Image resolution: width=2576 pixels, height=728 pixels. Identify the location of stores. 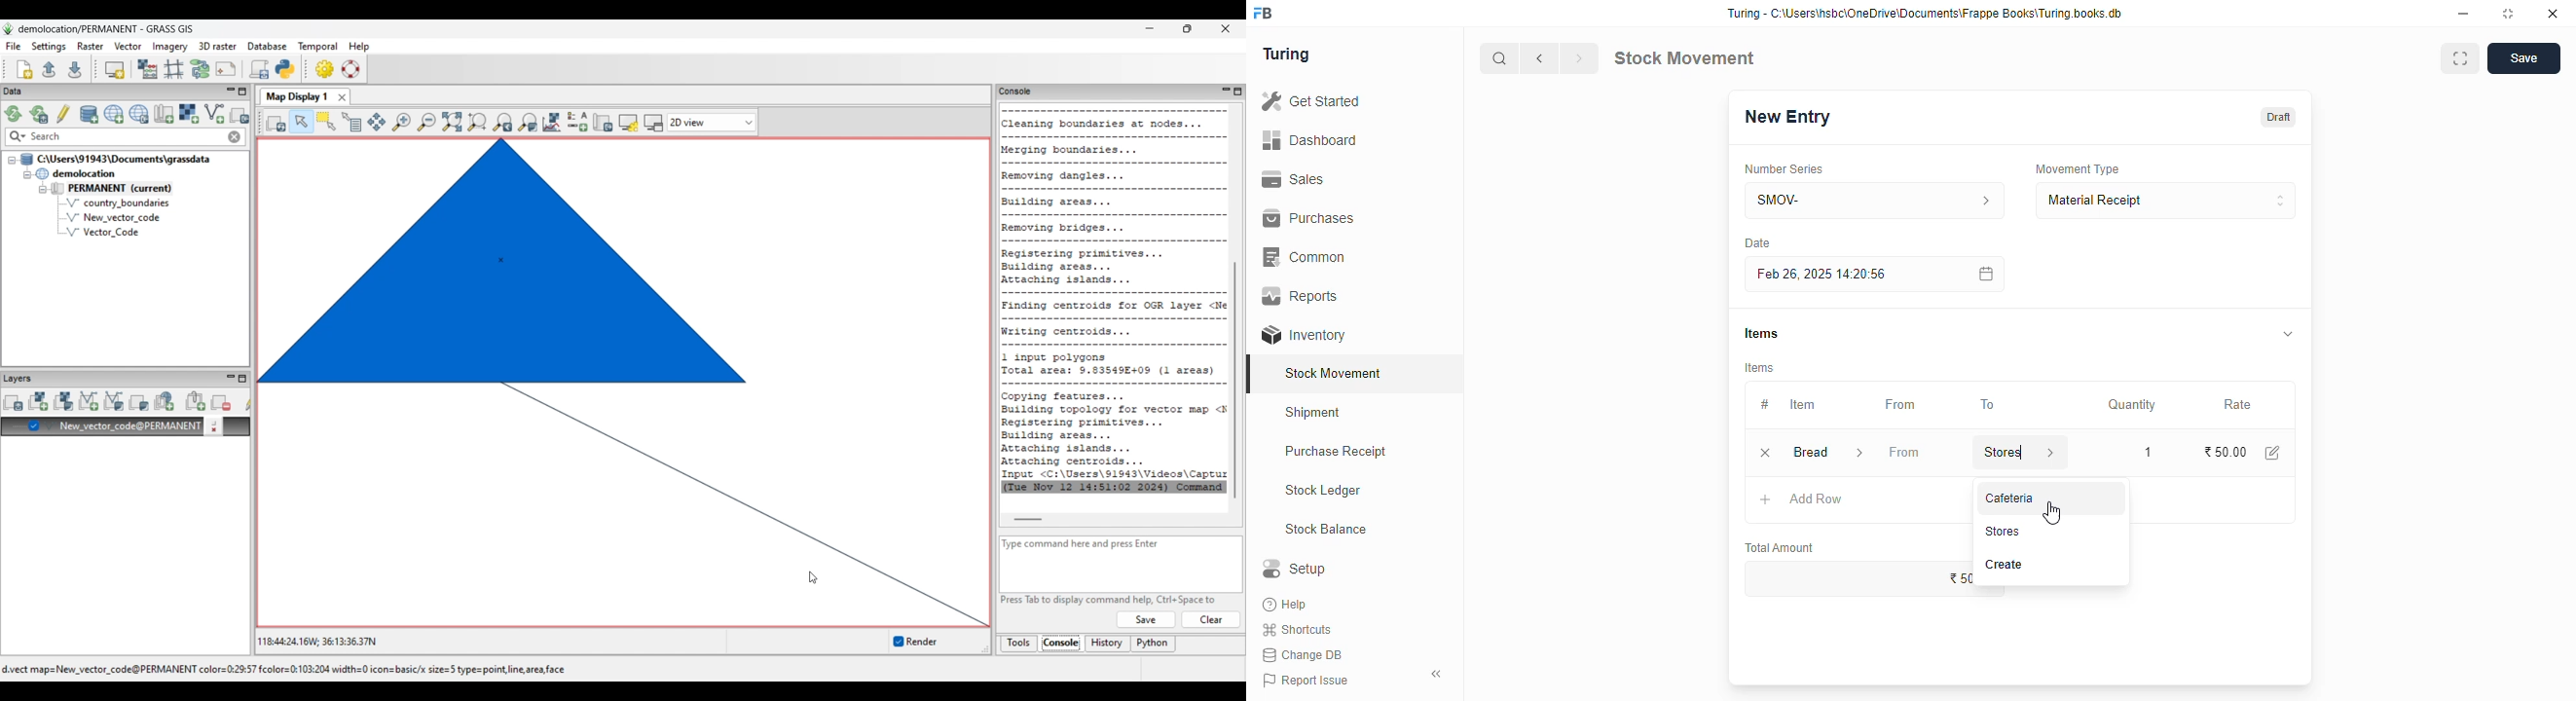
(2003, 532).